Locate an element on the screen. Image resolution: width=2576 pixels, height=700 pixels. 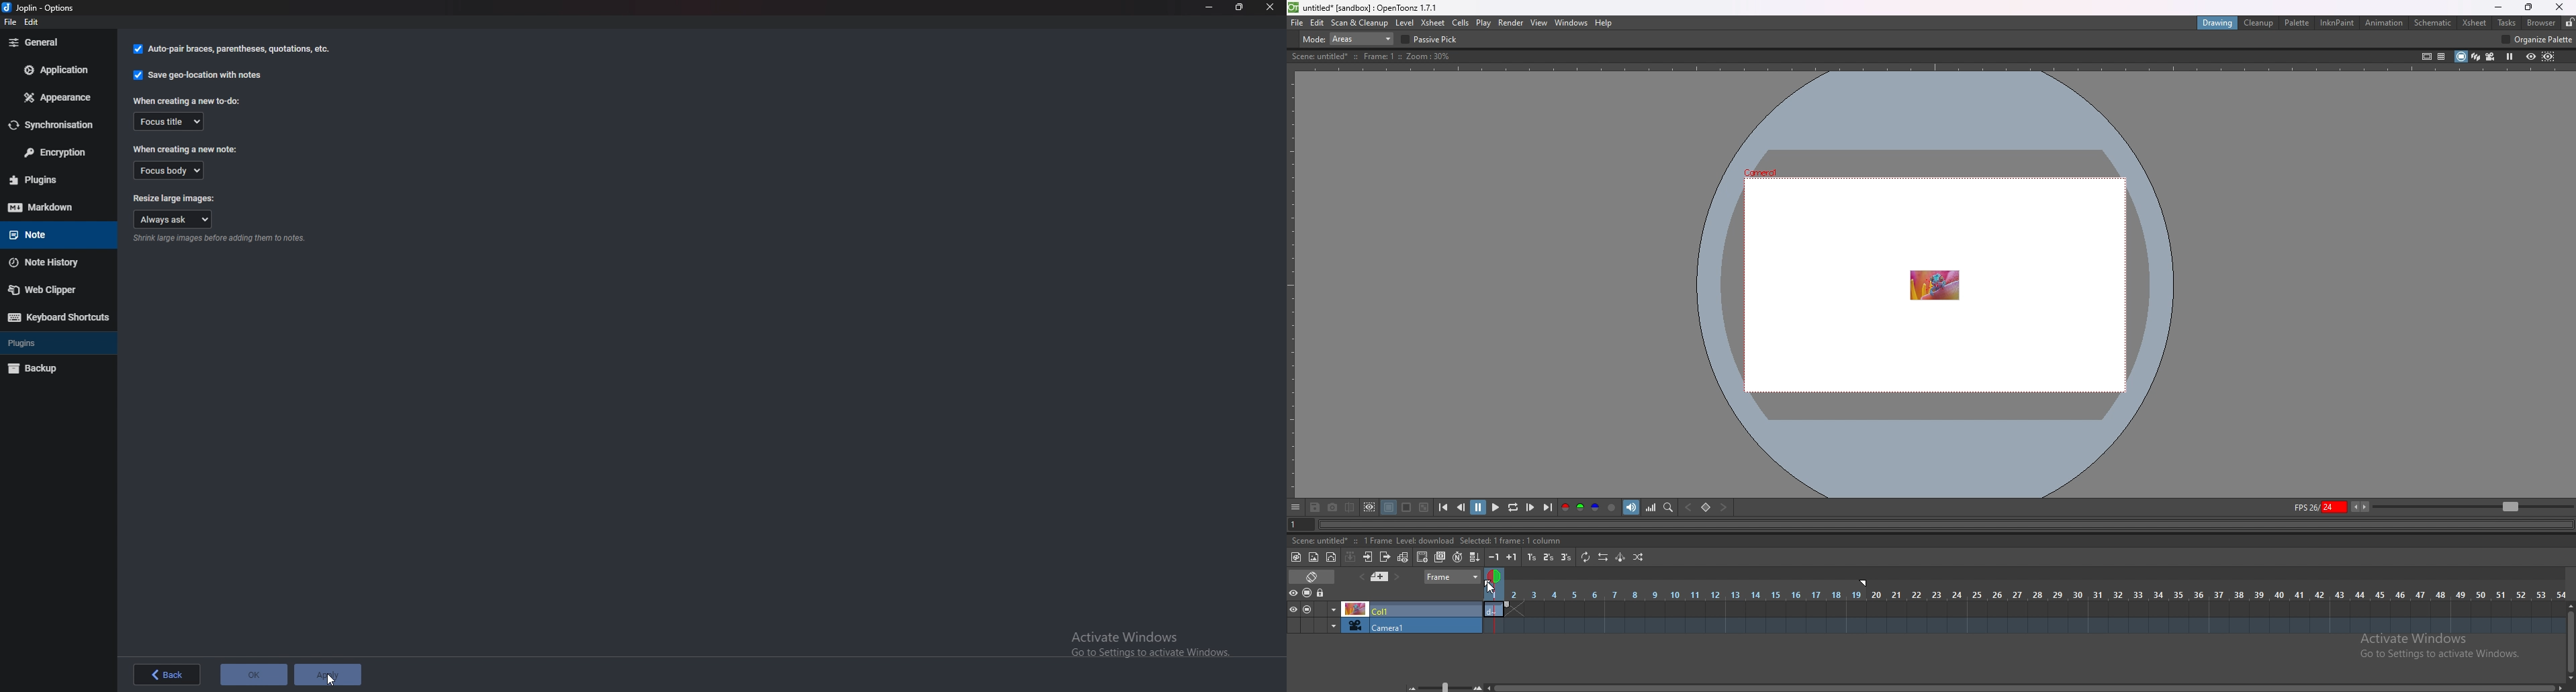
cursor is located at coordinates (328, 680).